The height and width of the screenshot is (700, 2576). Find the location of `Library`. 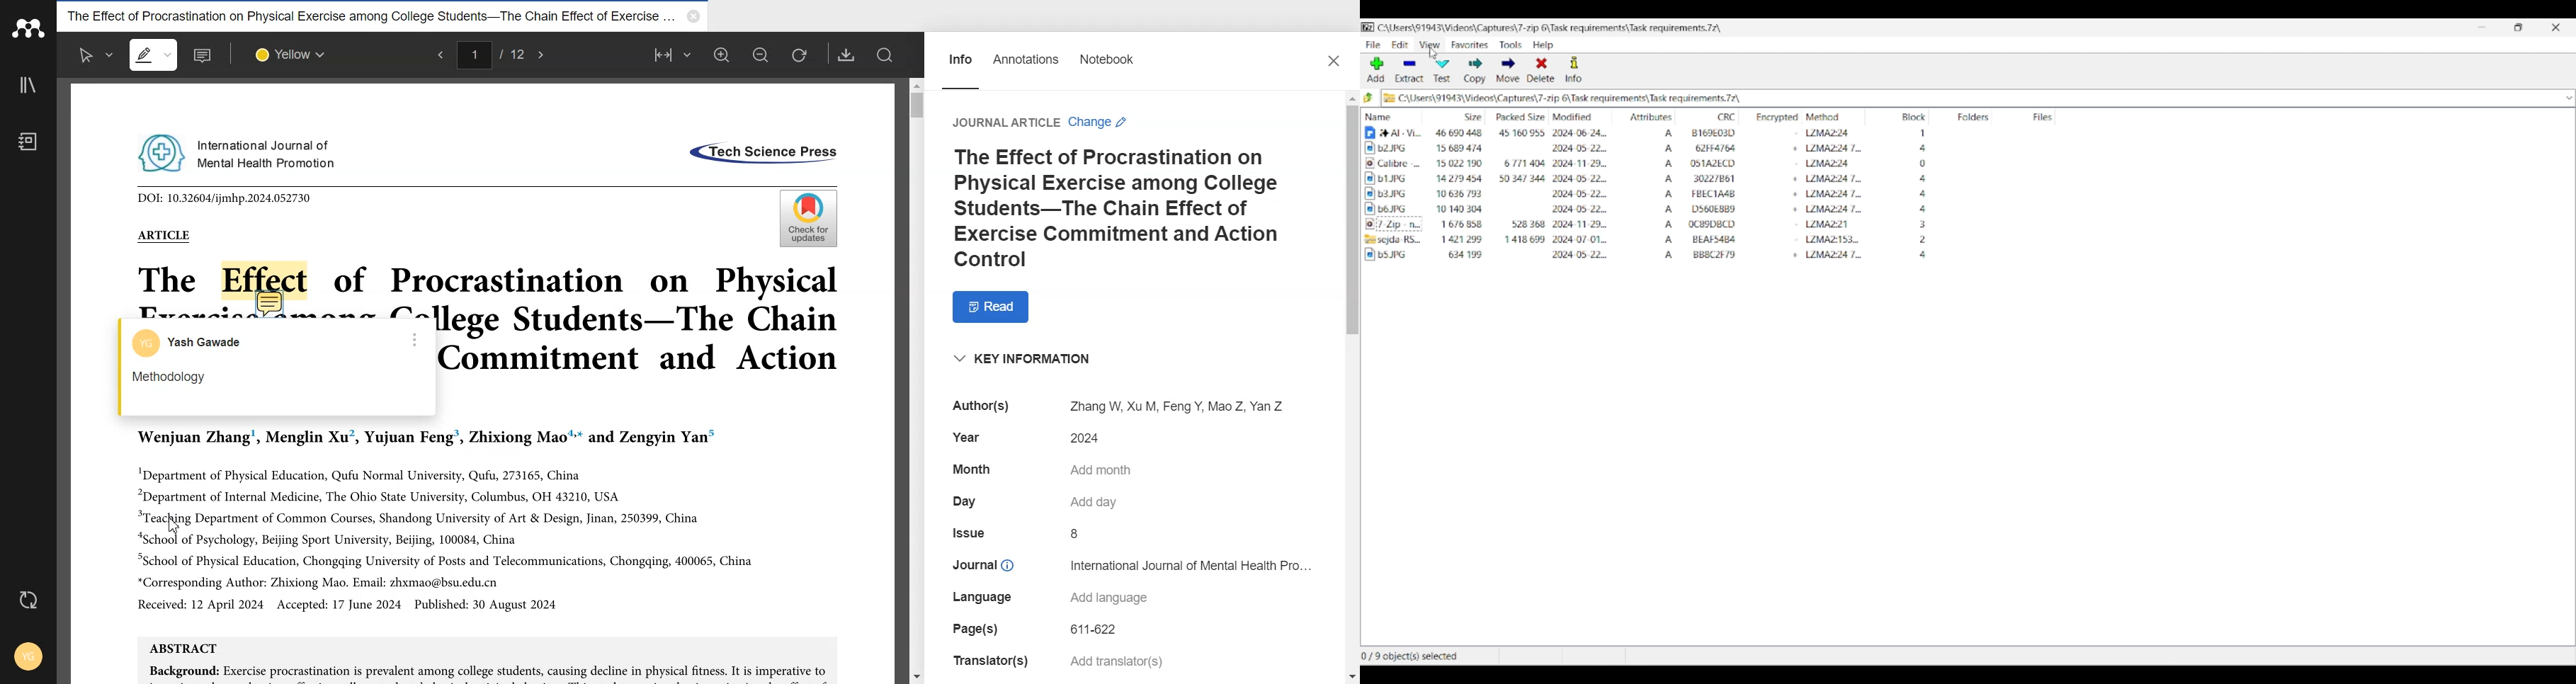

Library is located at coordinates (28, 85).